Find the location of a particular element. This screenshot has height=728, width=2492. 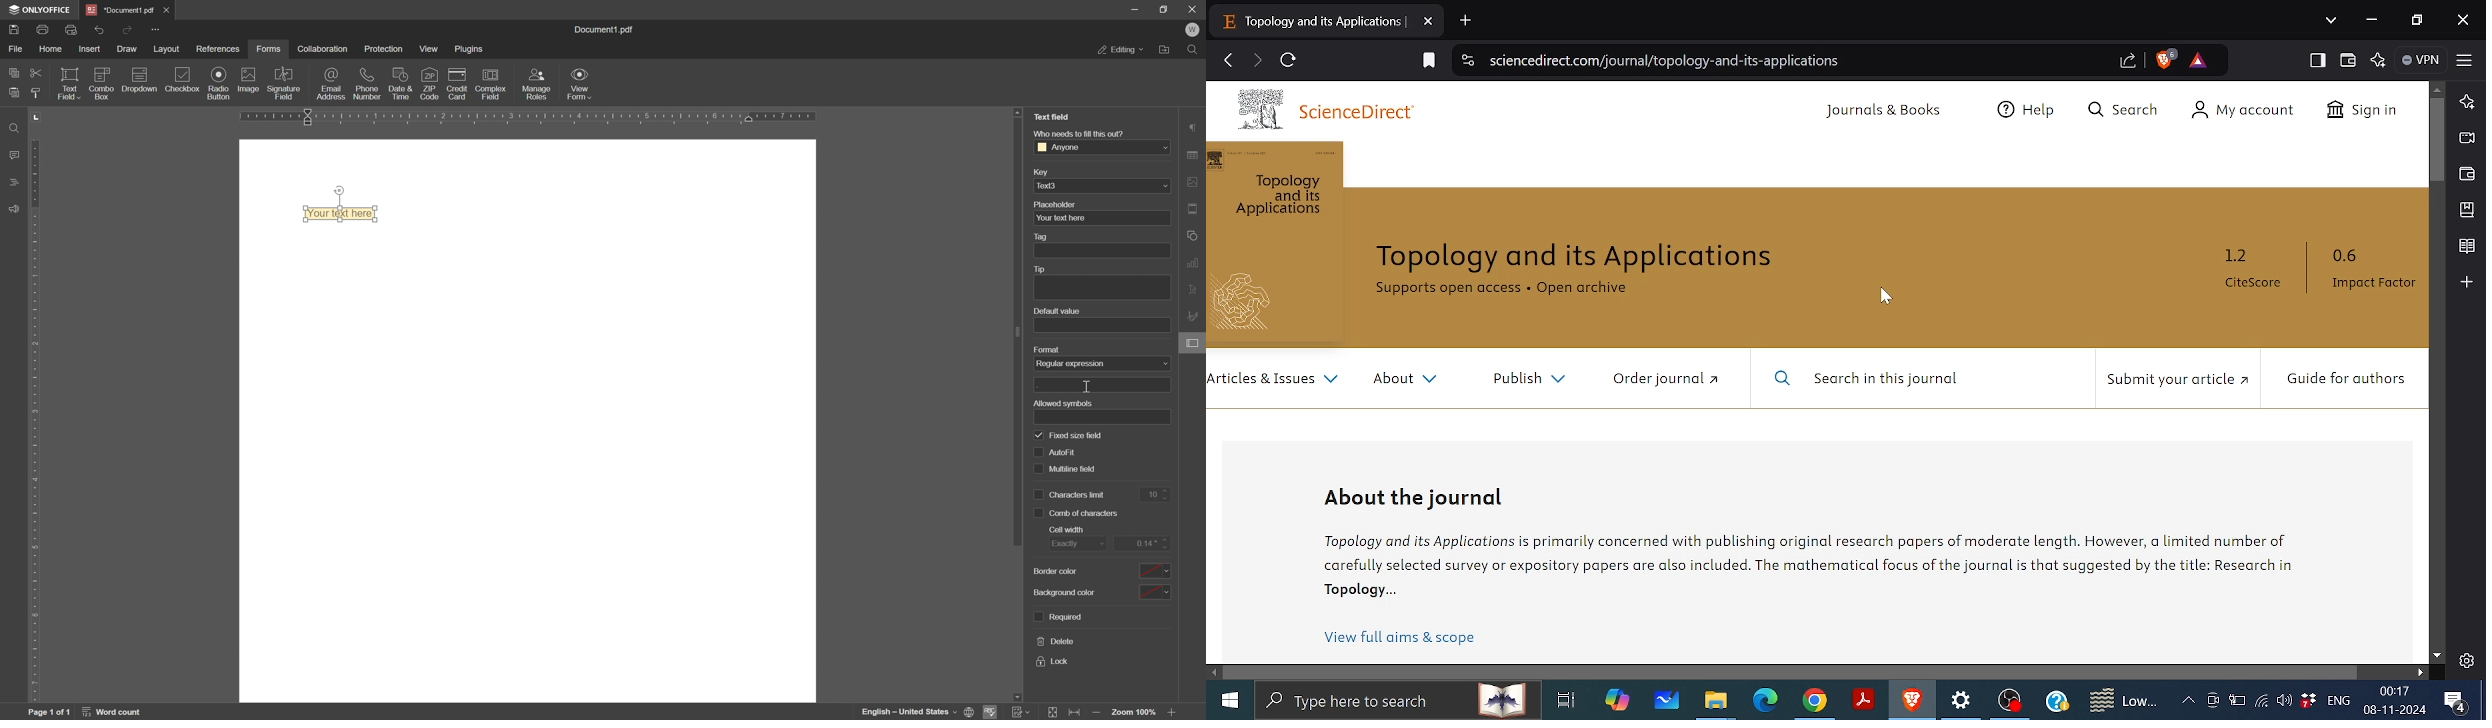

welcome is located at coordinates (1194, 30).